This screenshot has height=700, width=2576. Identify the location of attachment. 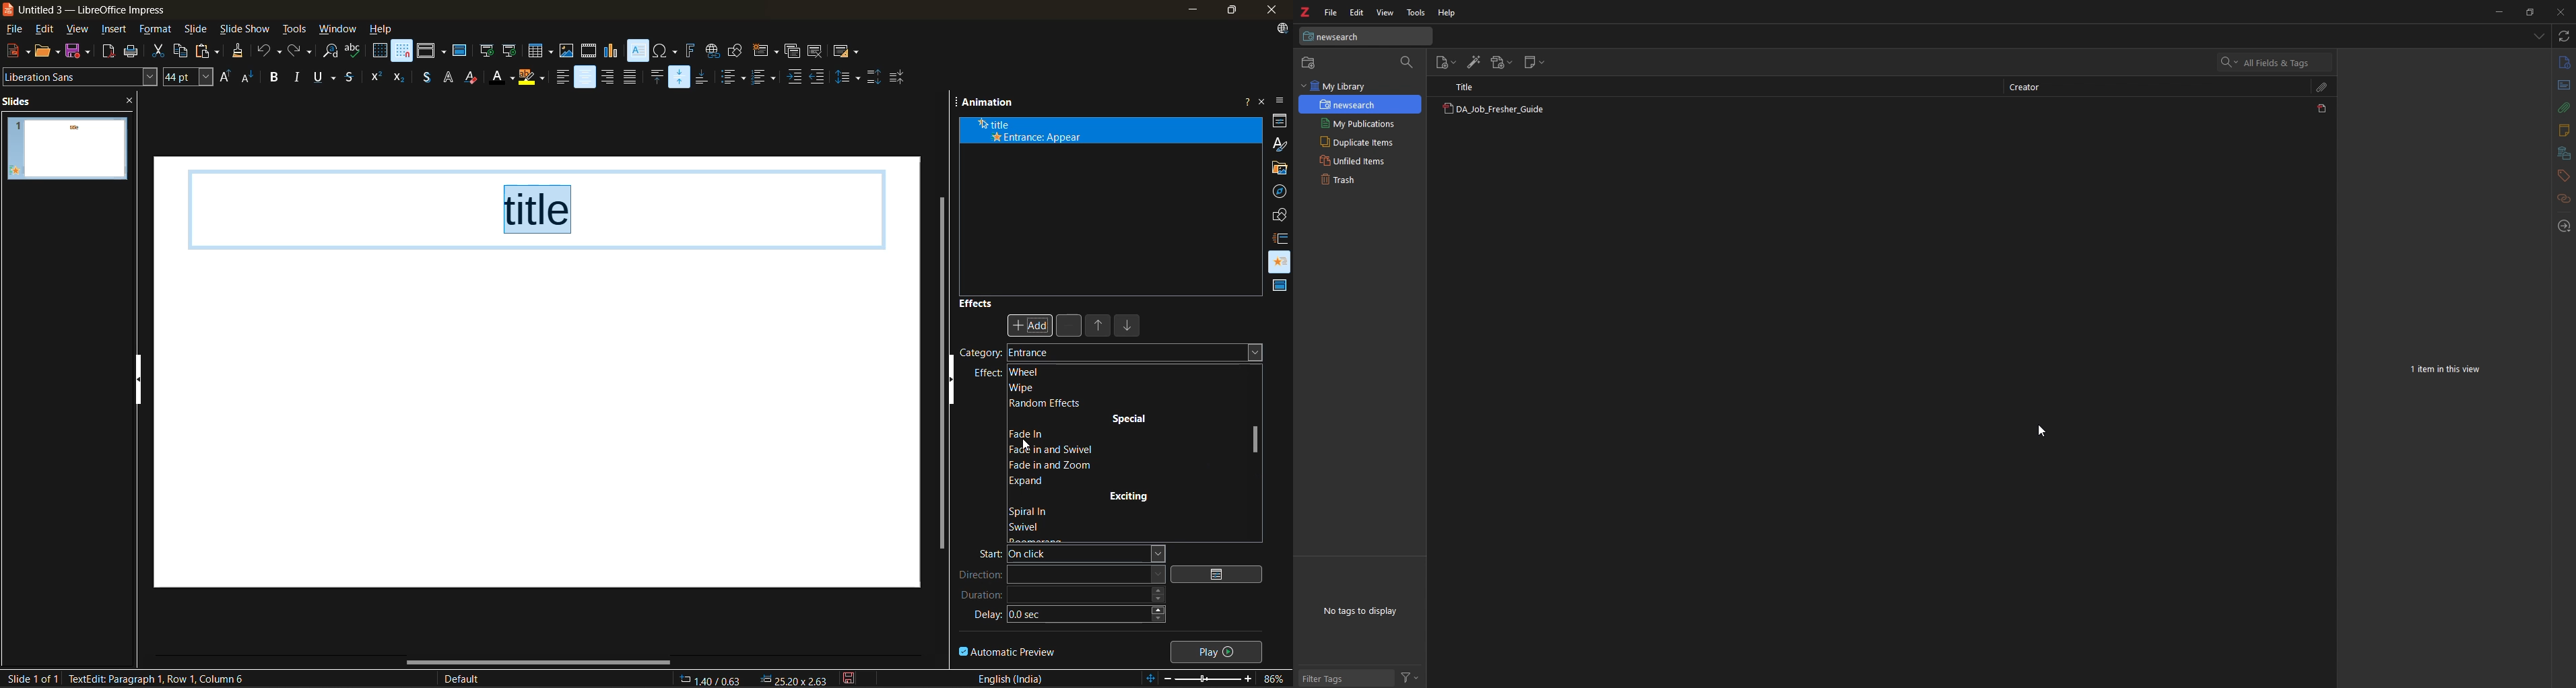
(2565, 108).